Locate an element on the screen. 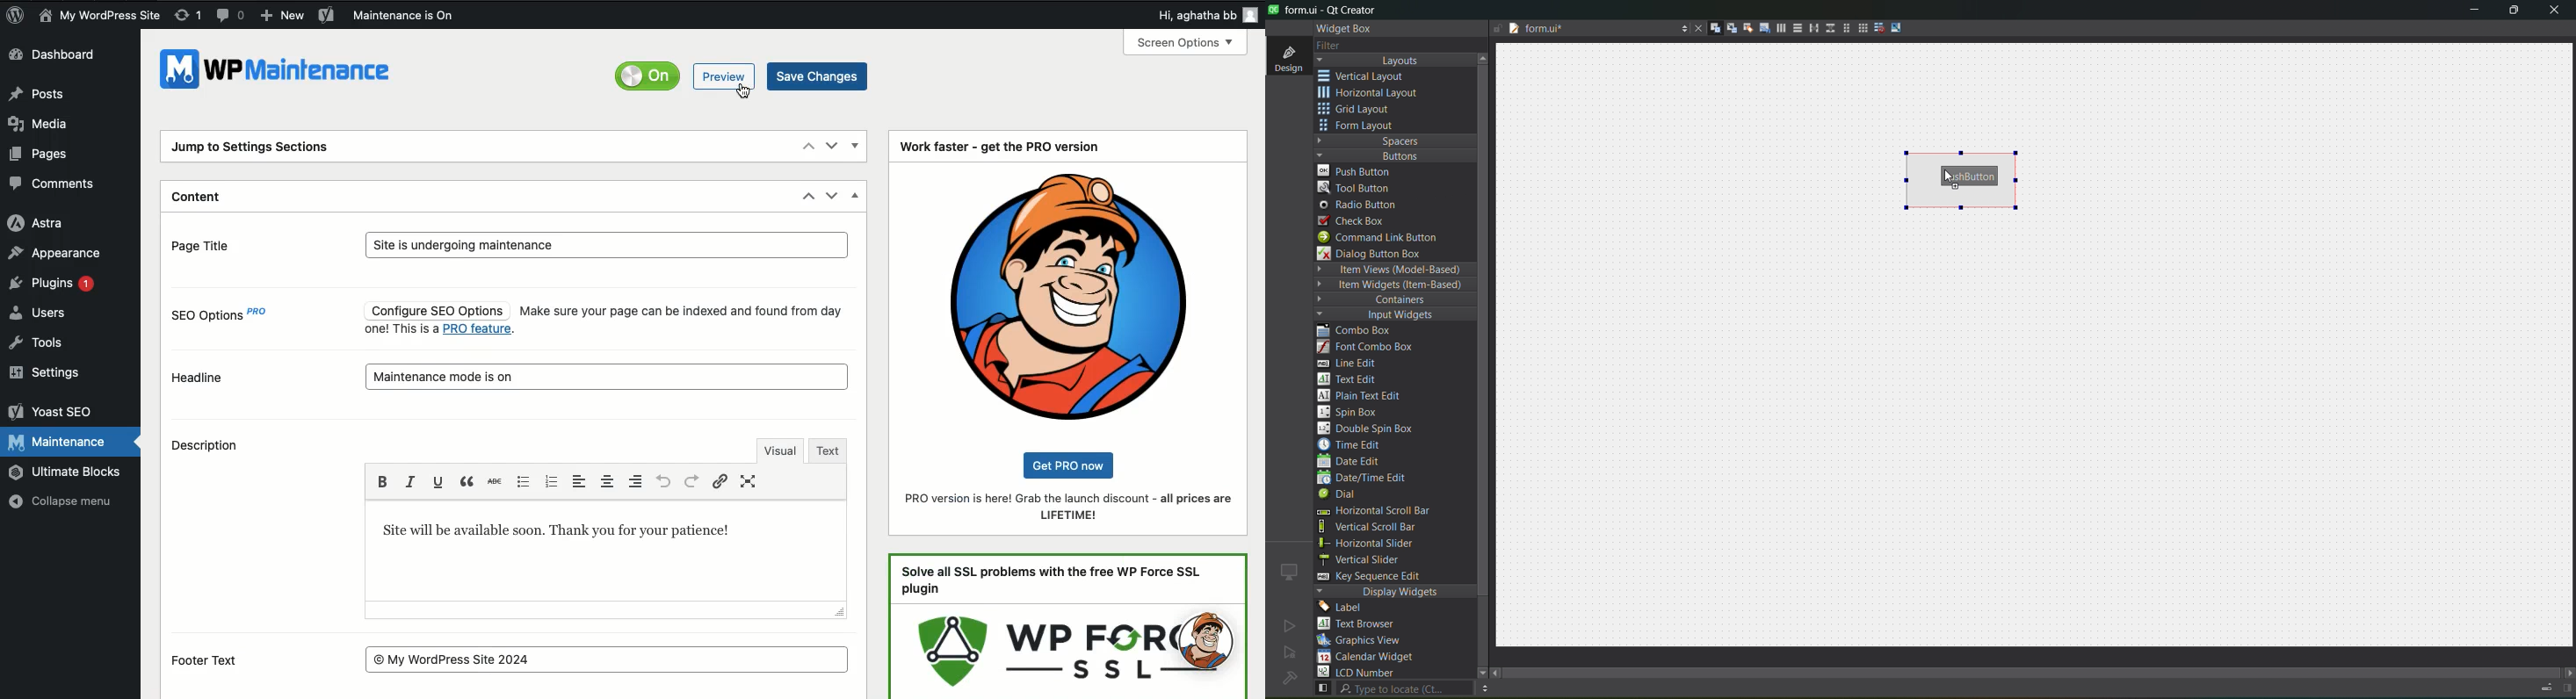 The height and width of the screenshot is (700, 2576). maximize is located at coordinates (2515, 12).